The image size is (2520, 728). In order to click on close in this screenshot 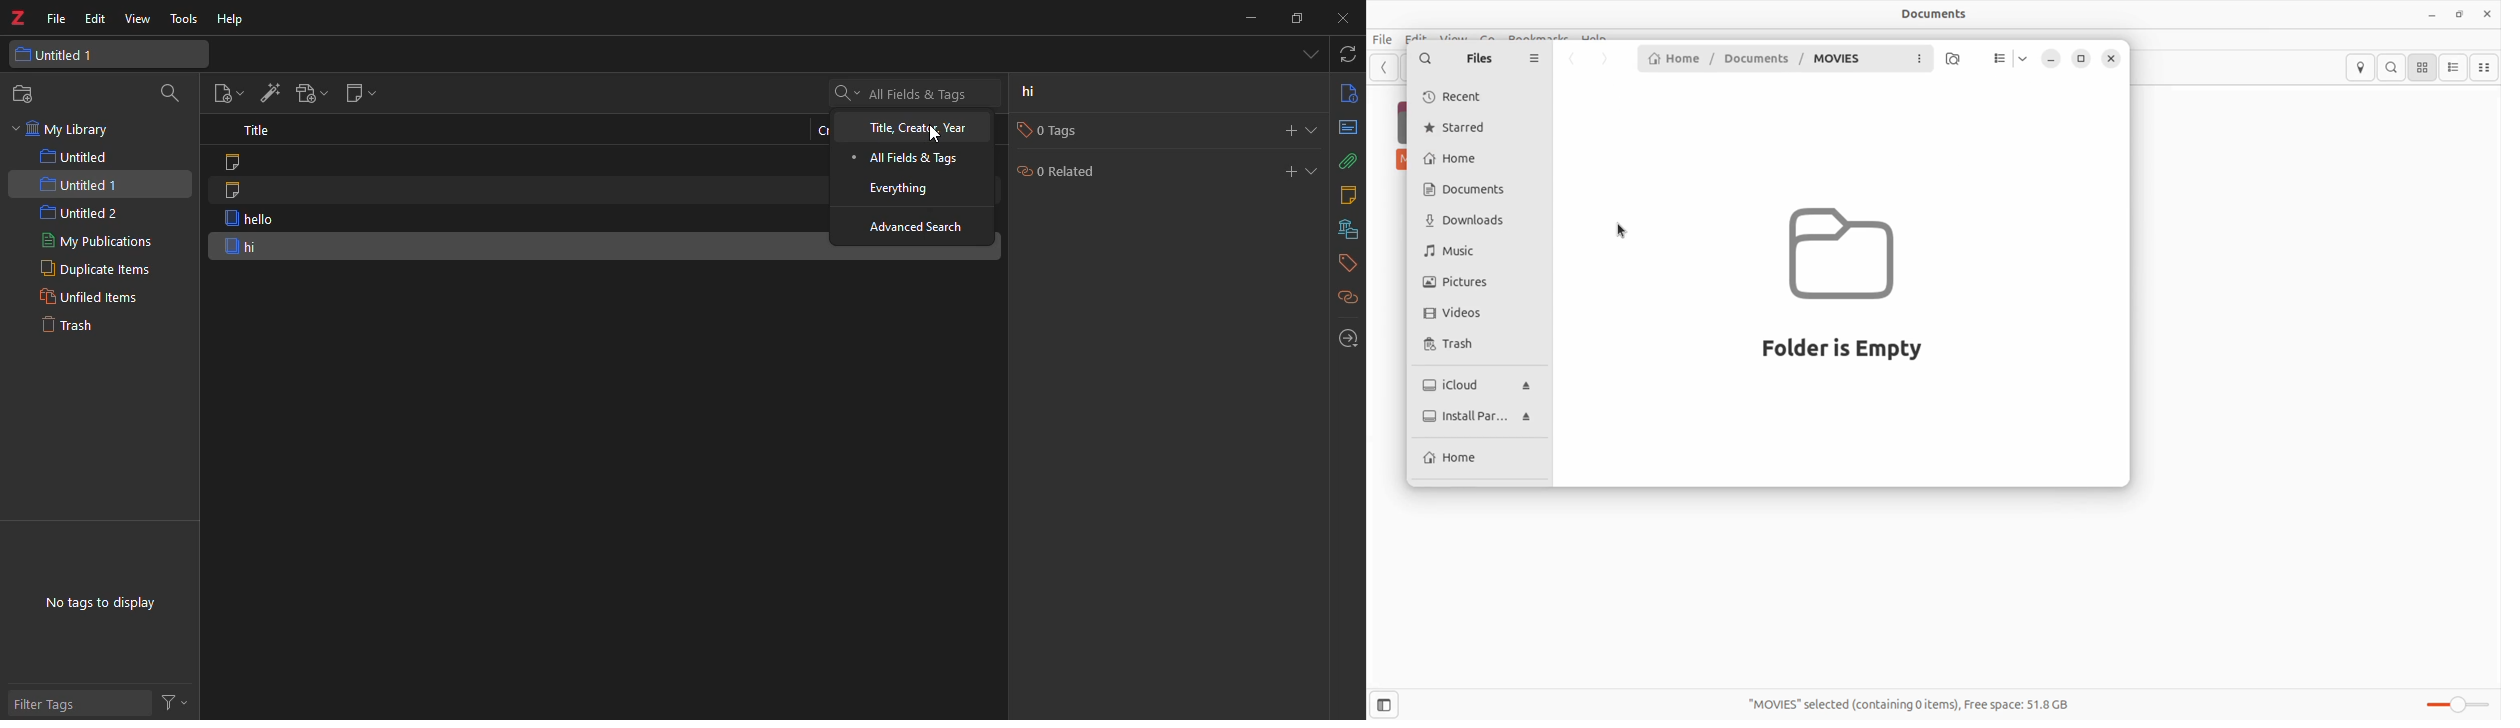, I will do `click(1346, 16)`.